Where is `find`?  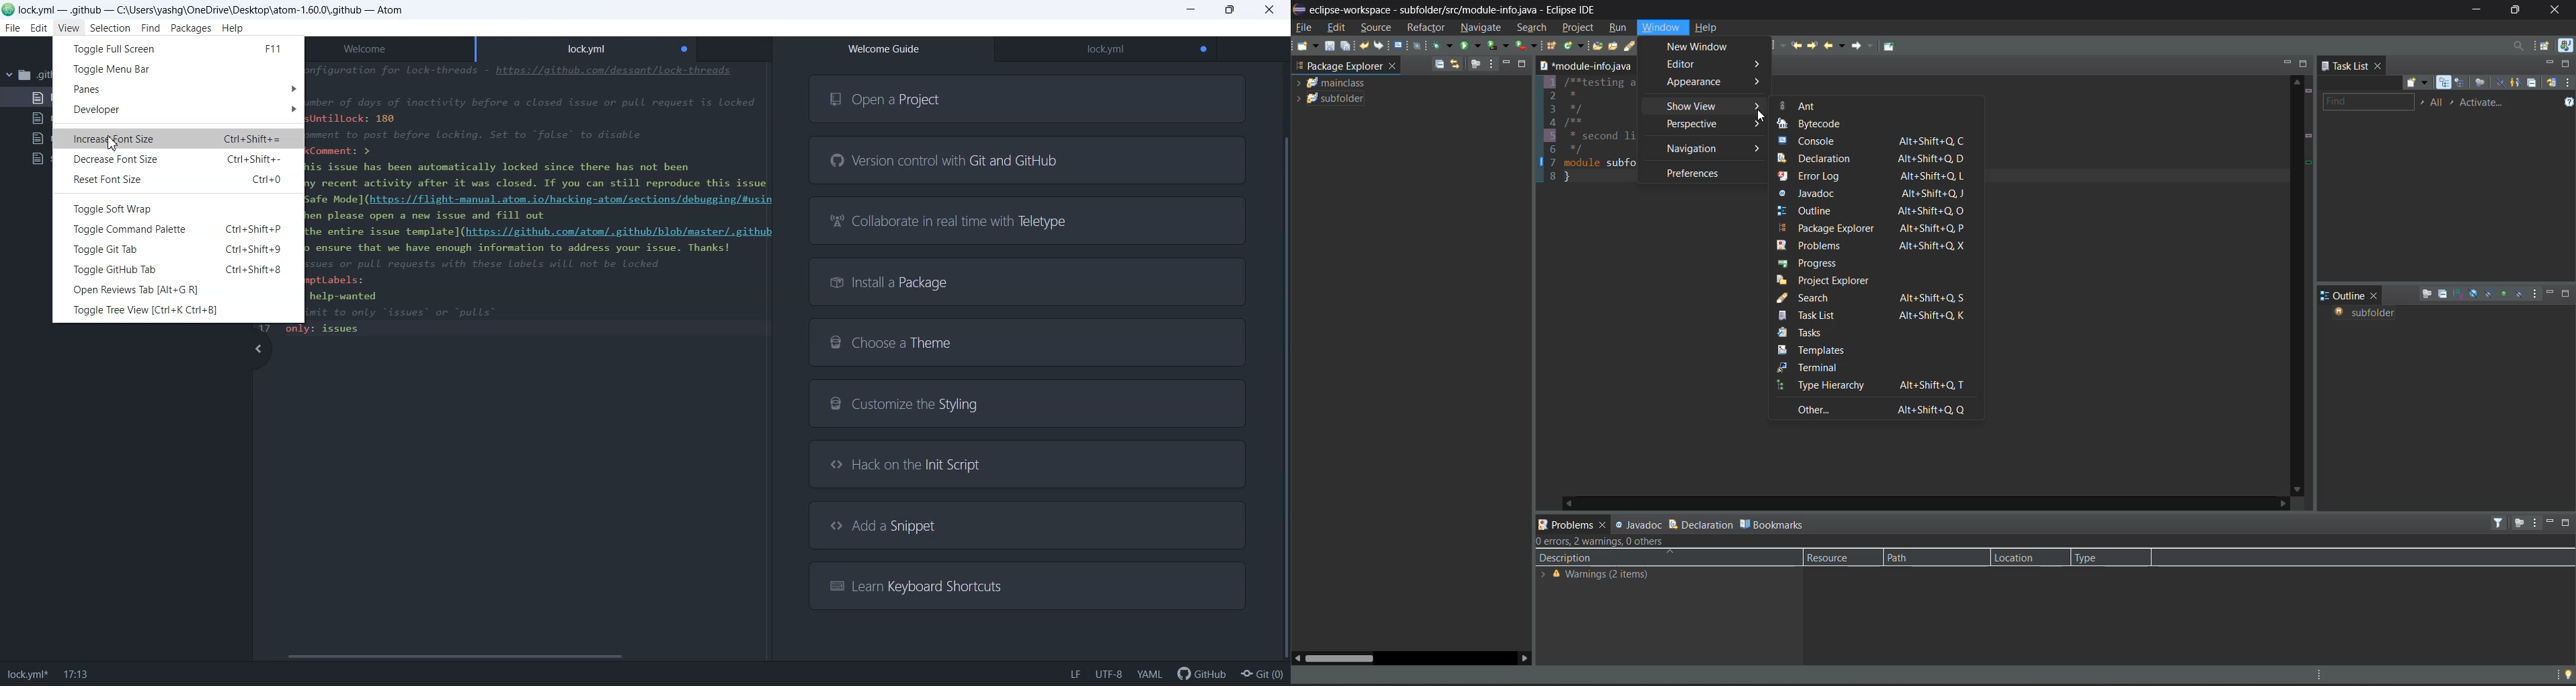 find is located at coordinates (2367, 103).